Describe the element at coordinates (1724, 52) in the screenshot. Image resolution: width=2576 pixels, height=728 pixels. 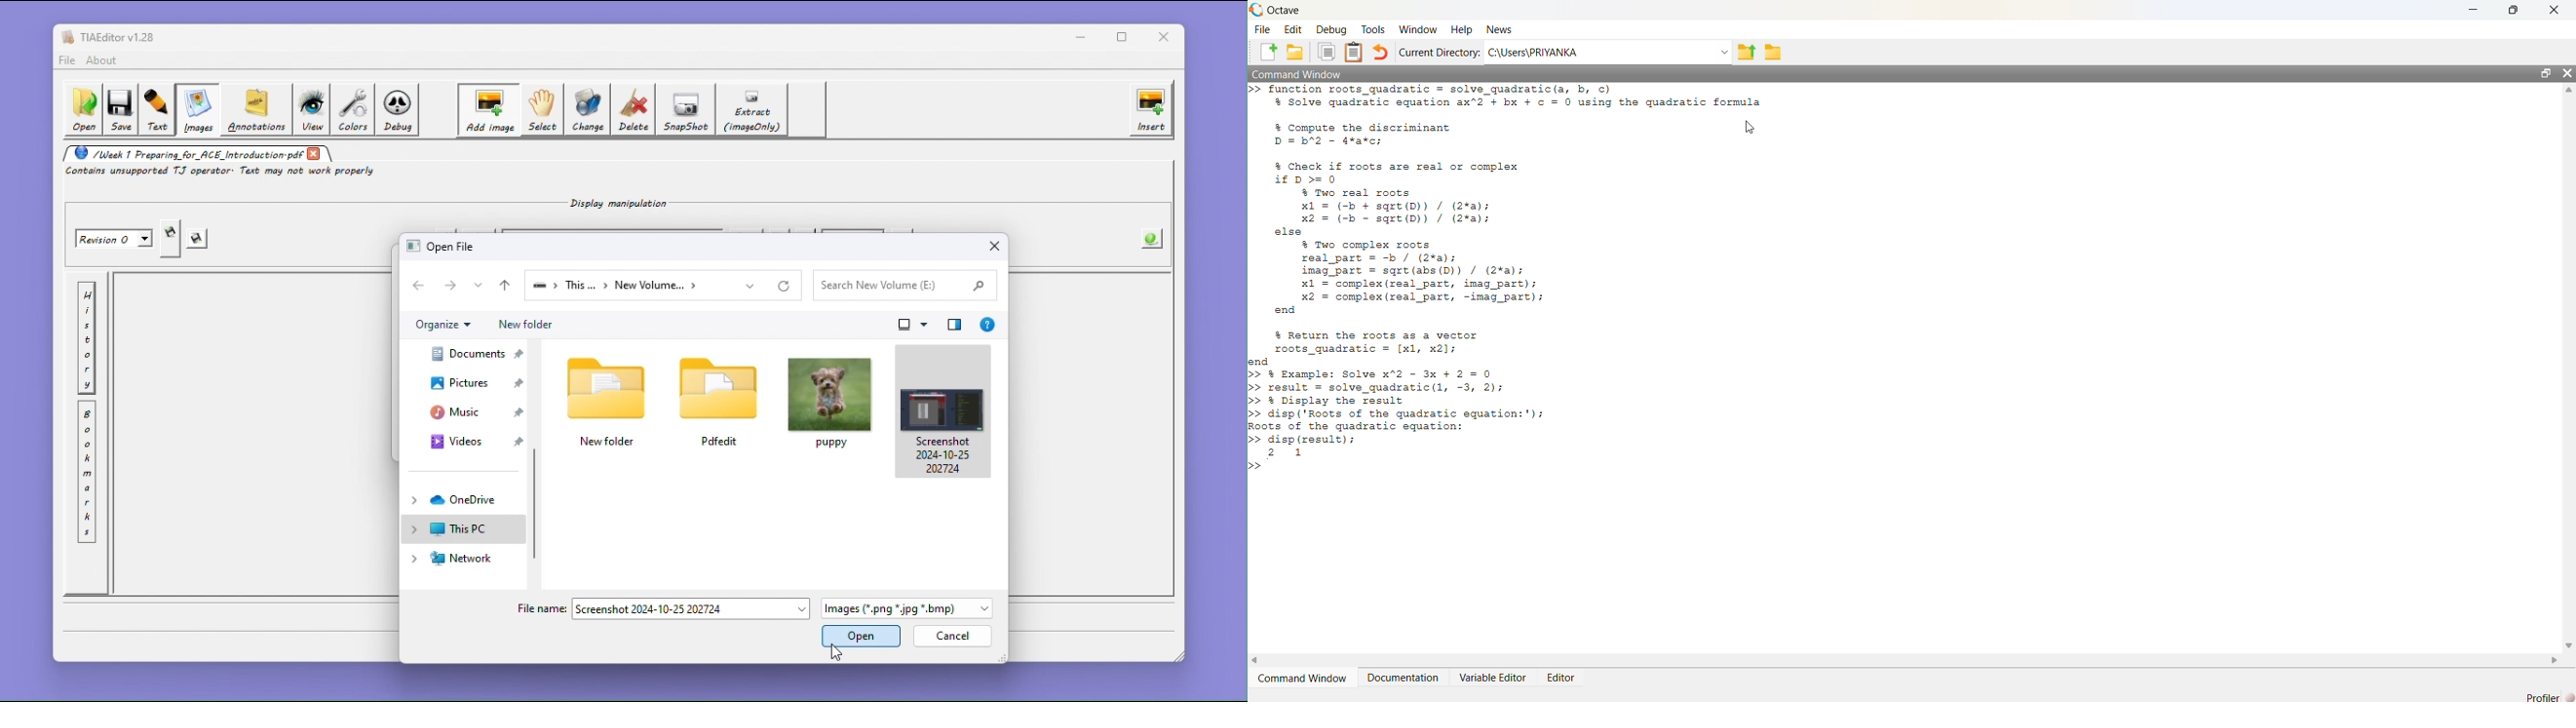
I see `Dropdown` at that location.